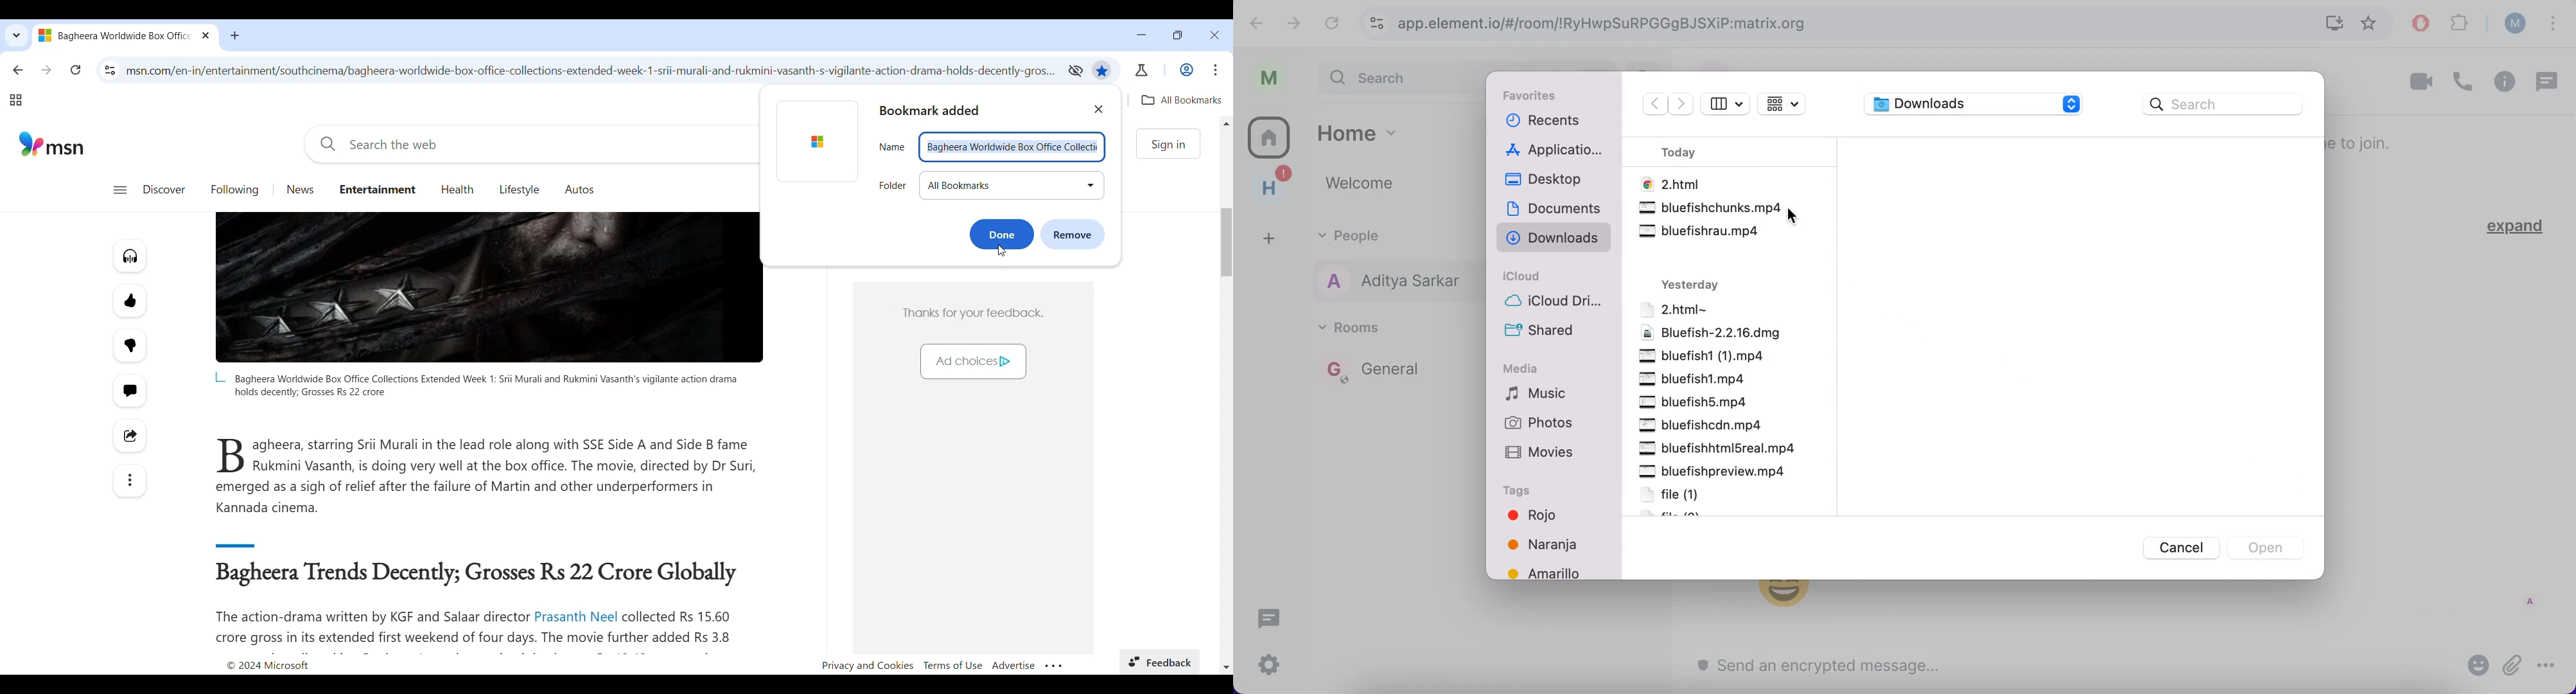  What do you see at coordinates (1554, 546) in the screenshot?
I see `Naranja` at bounding box center [1554, 546].